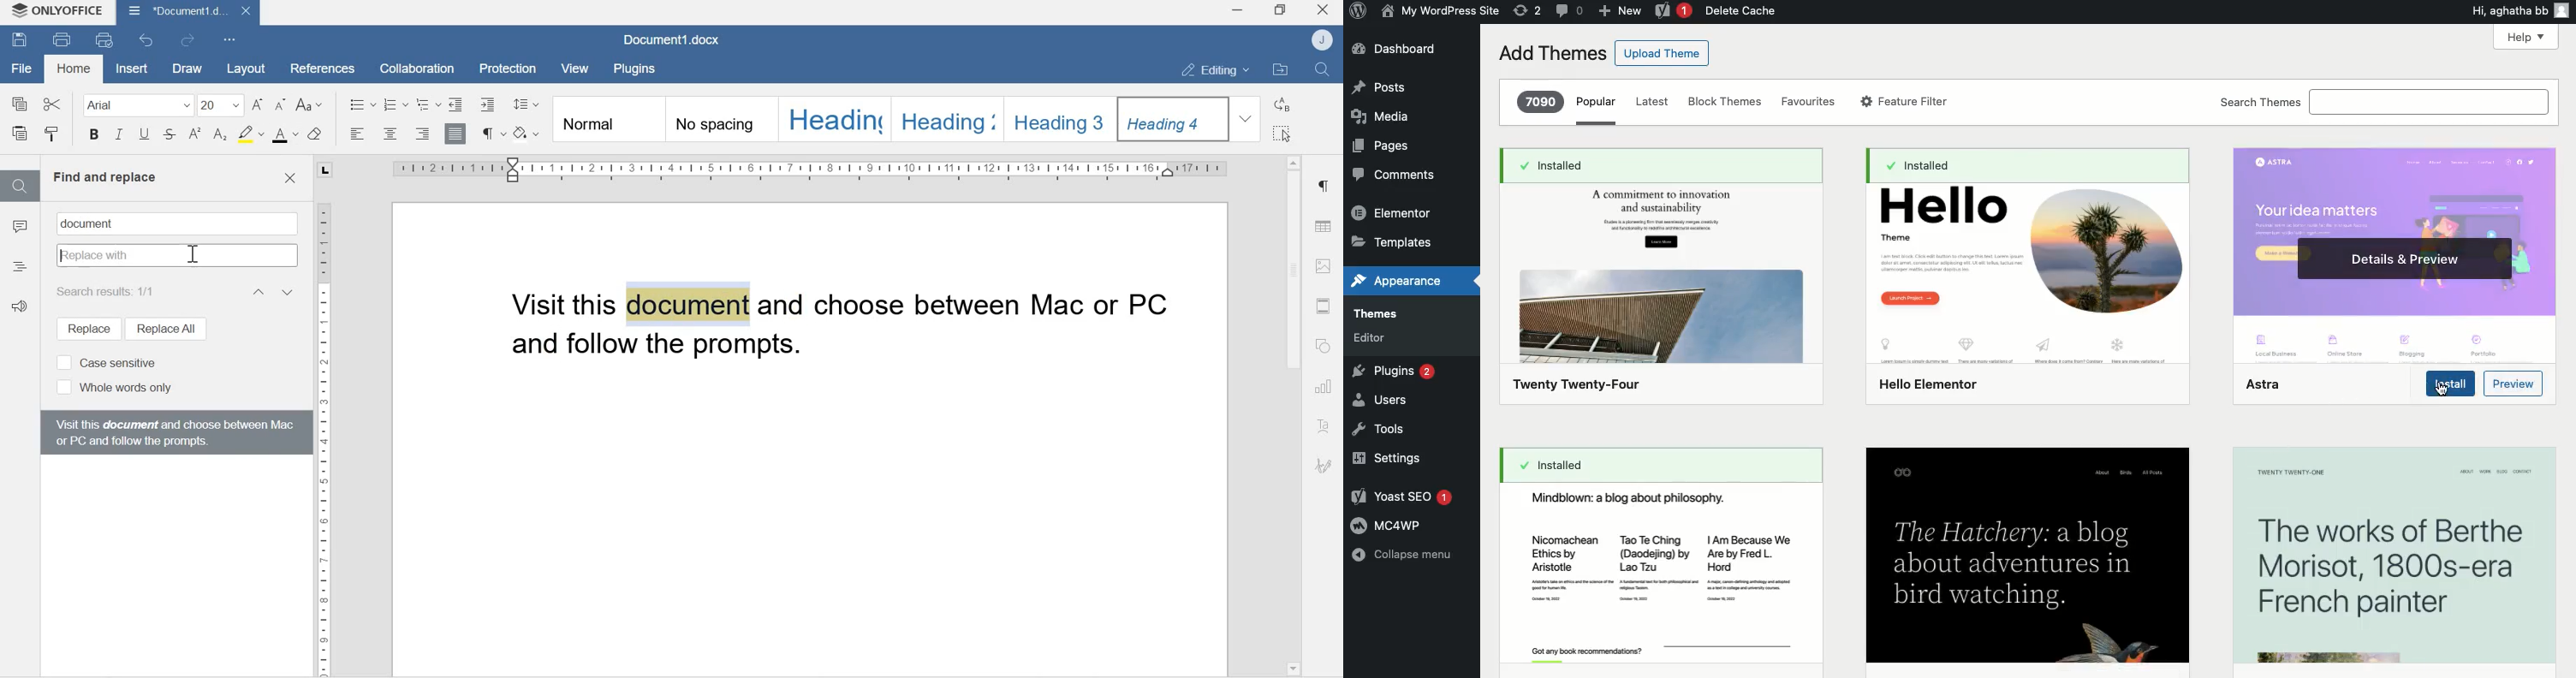 The width and height of the screenshot is (2576, 700). I want to click on Media, so click(1385, 114).